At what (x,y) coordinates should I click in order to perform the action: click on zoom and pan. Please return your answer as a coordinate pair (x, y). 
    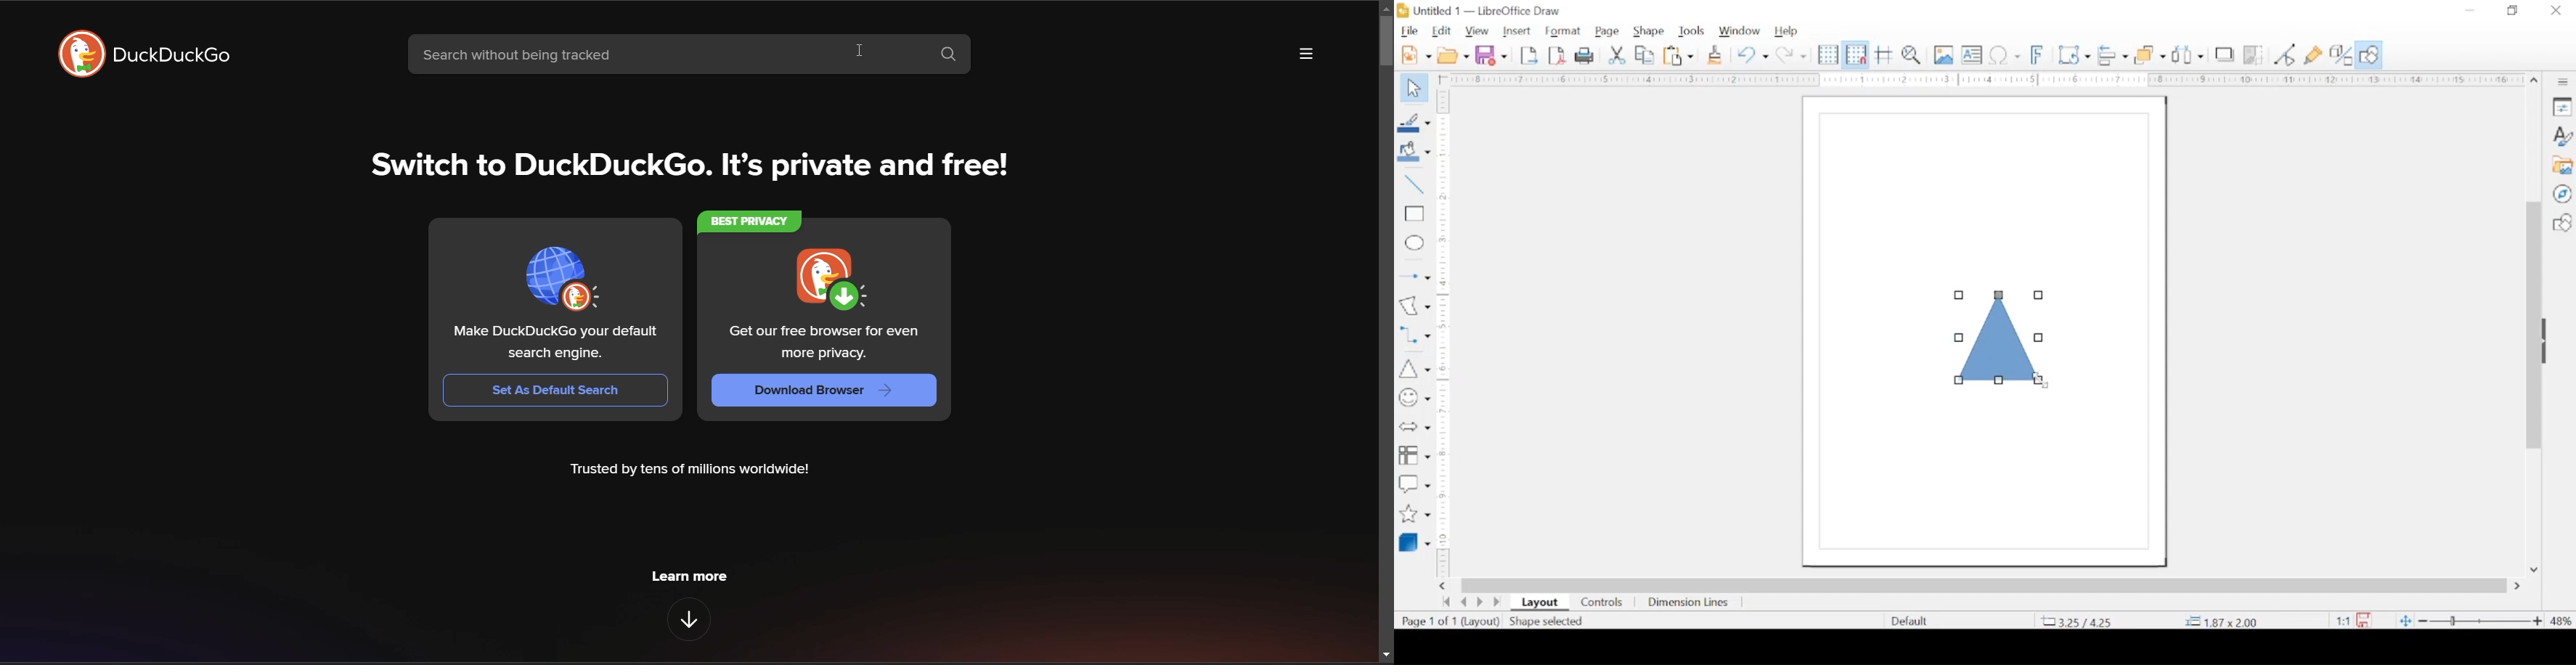
    Looking at the image, I should click on (1912, 55).